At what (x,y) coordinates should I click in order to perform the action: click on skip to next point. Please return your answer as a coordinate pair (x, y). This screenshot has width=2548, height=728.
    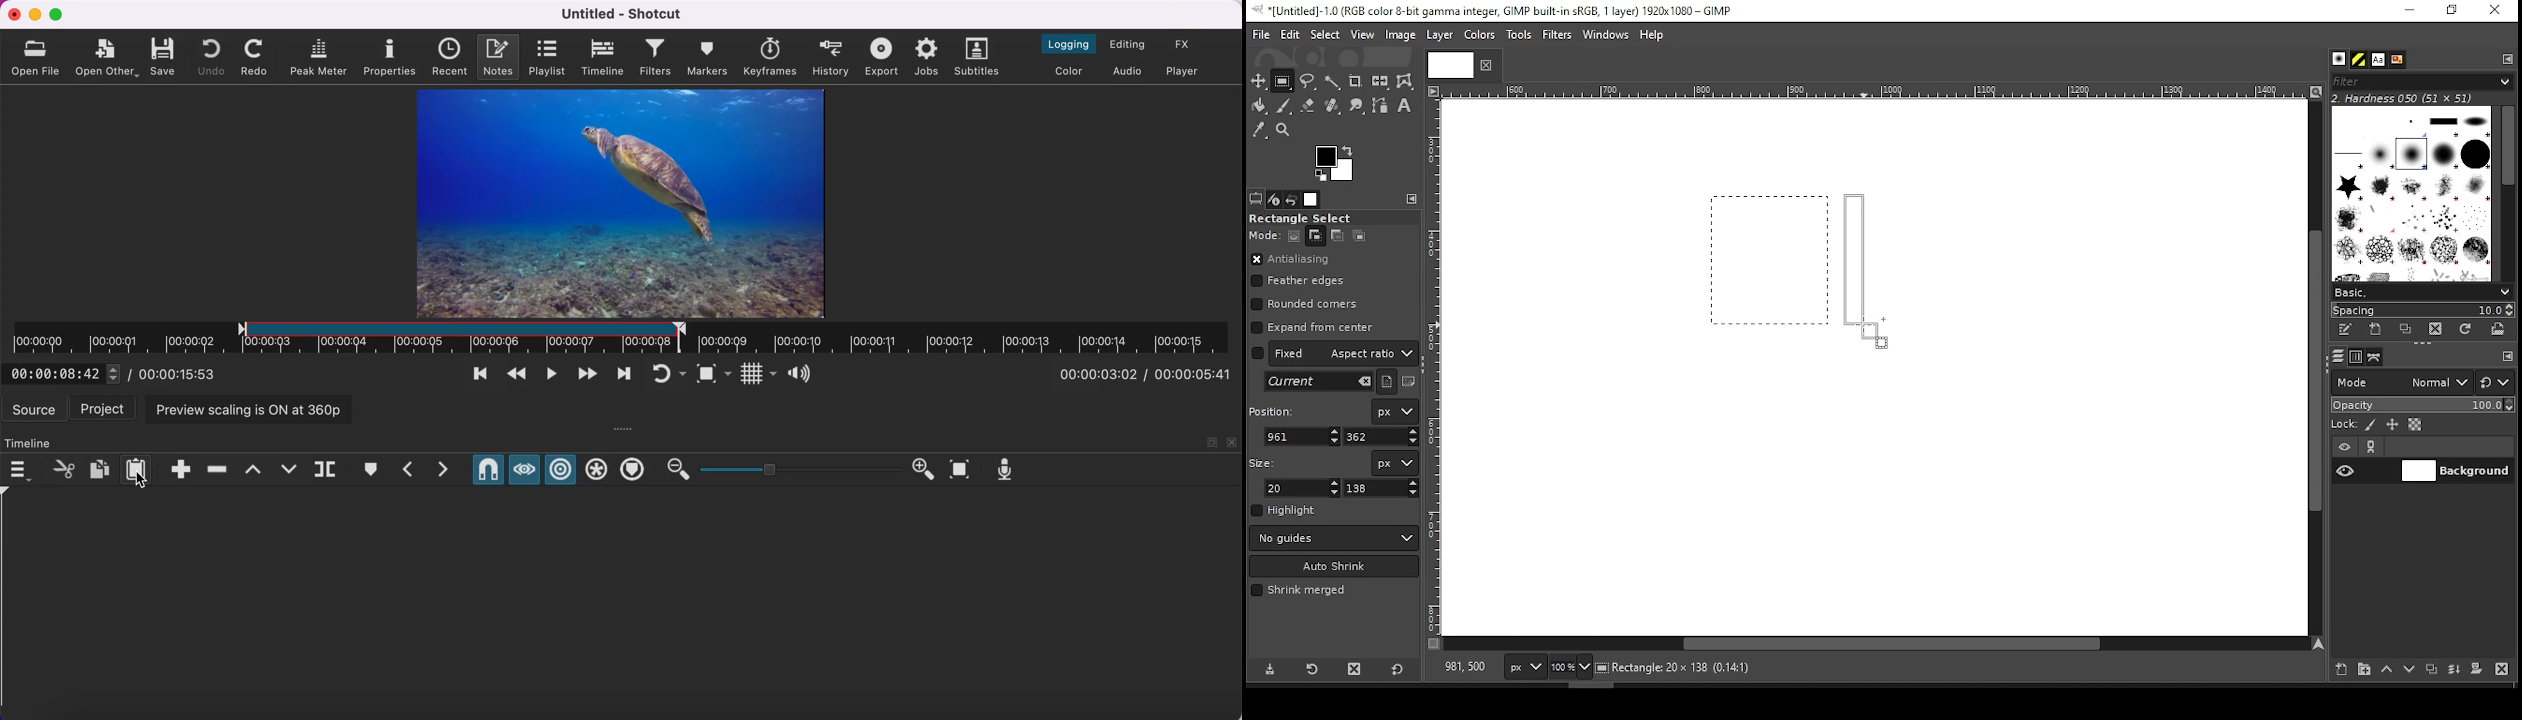
    Looking at the image, I should click on (624, 374).